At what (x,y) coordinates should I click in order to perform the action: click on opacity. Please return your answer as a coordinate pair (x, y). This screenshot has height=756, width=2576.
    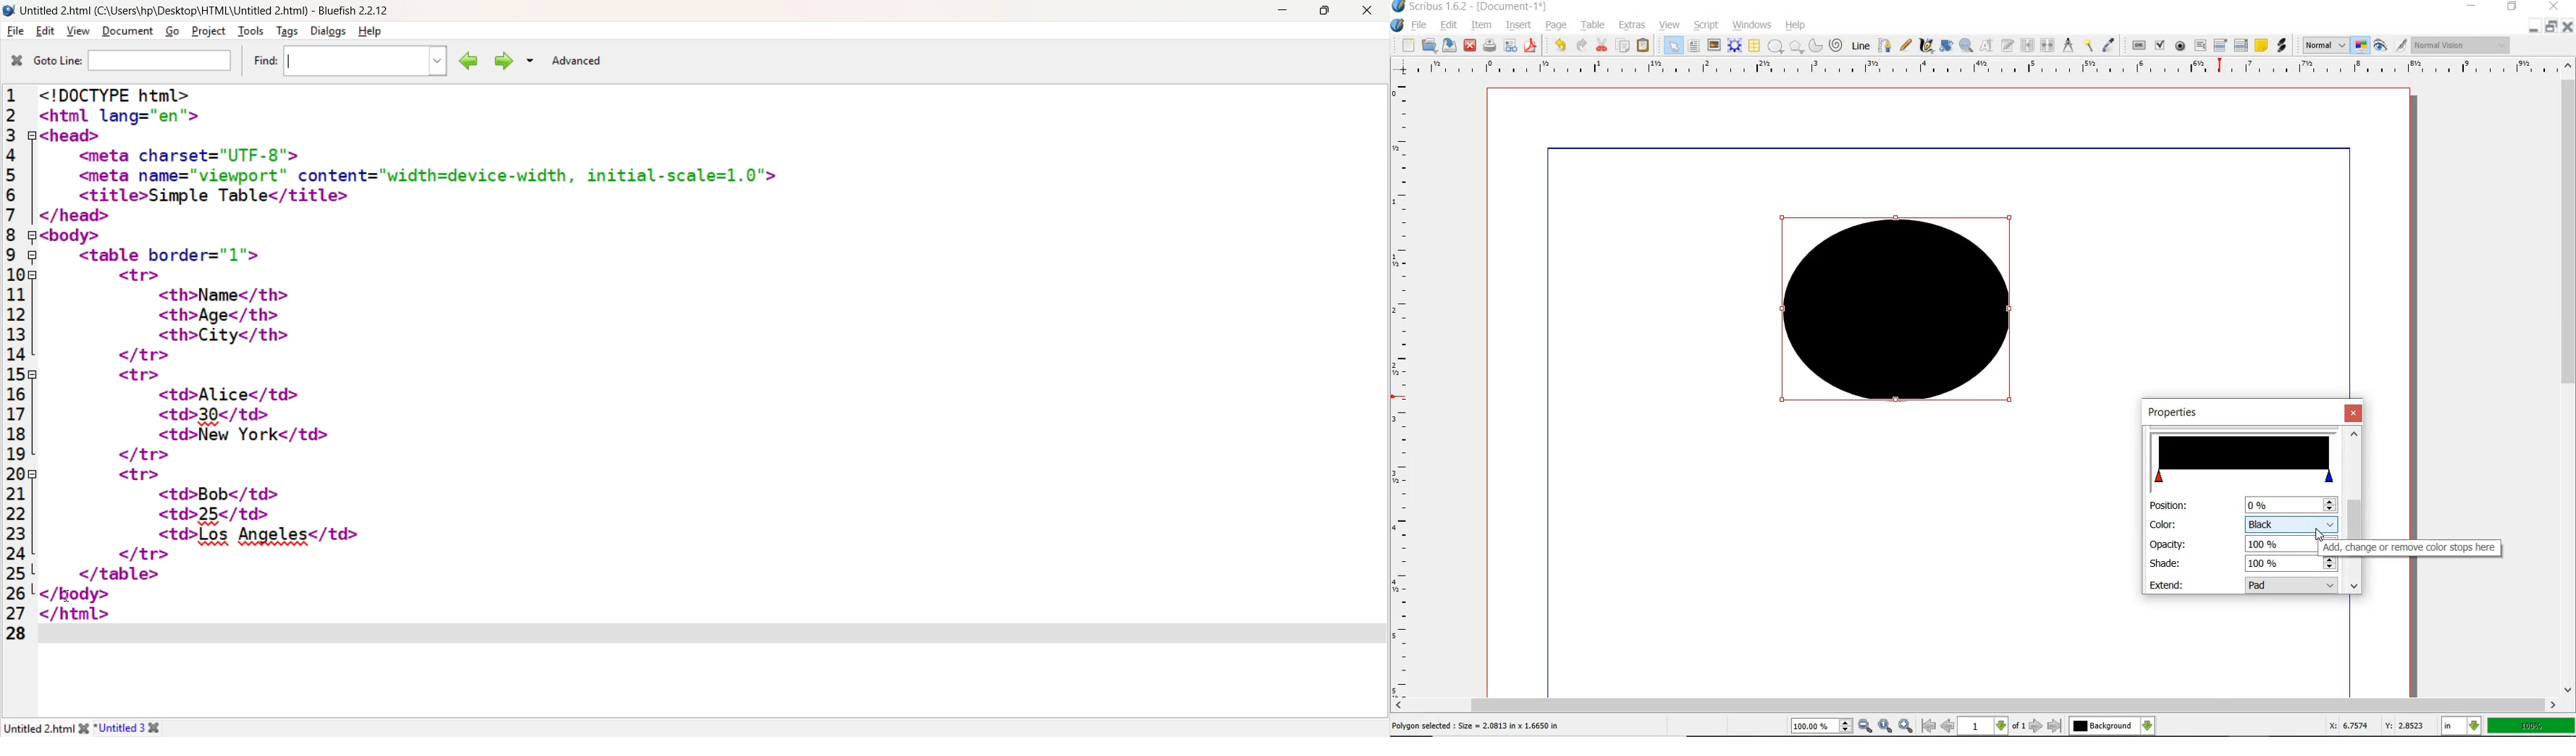
    Looking at the image, I should click on (2169, 544).